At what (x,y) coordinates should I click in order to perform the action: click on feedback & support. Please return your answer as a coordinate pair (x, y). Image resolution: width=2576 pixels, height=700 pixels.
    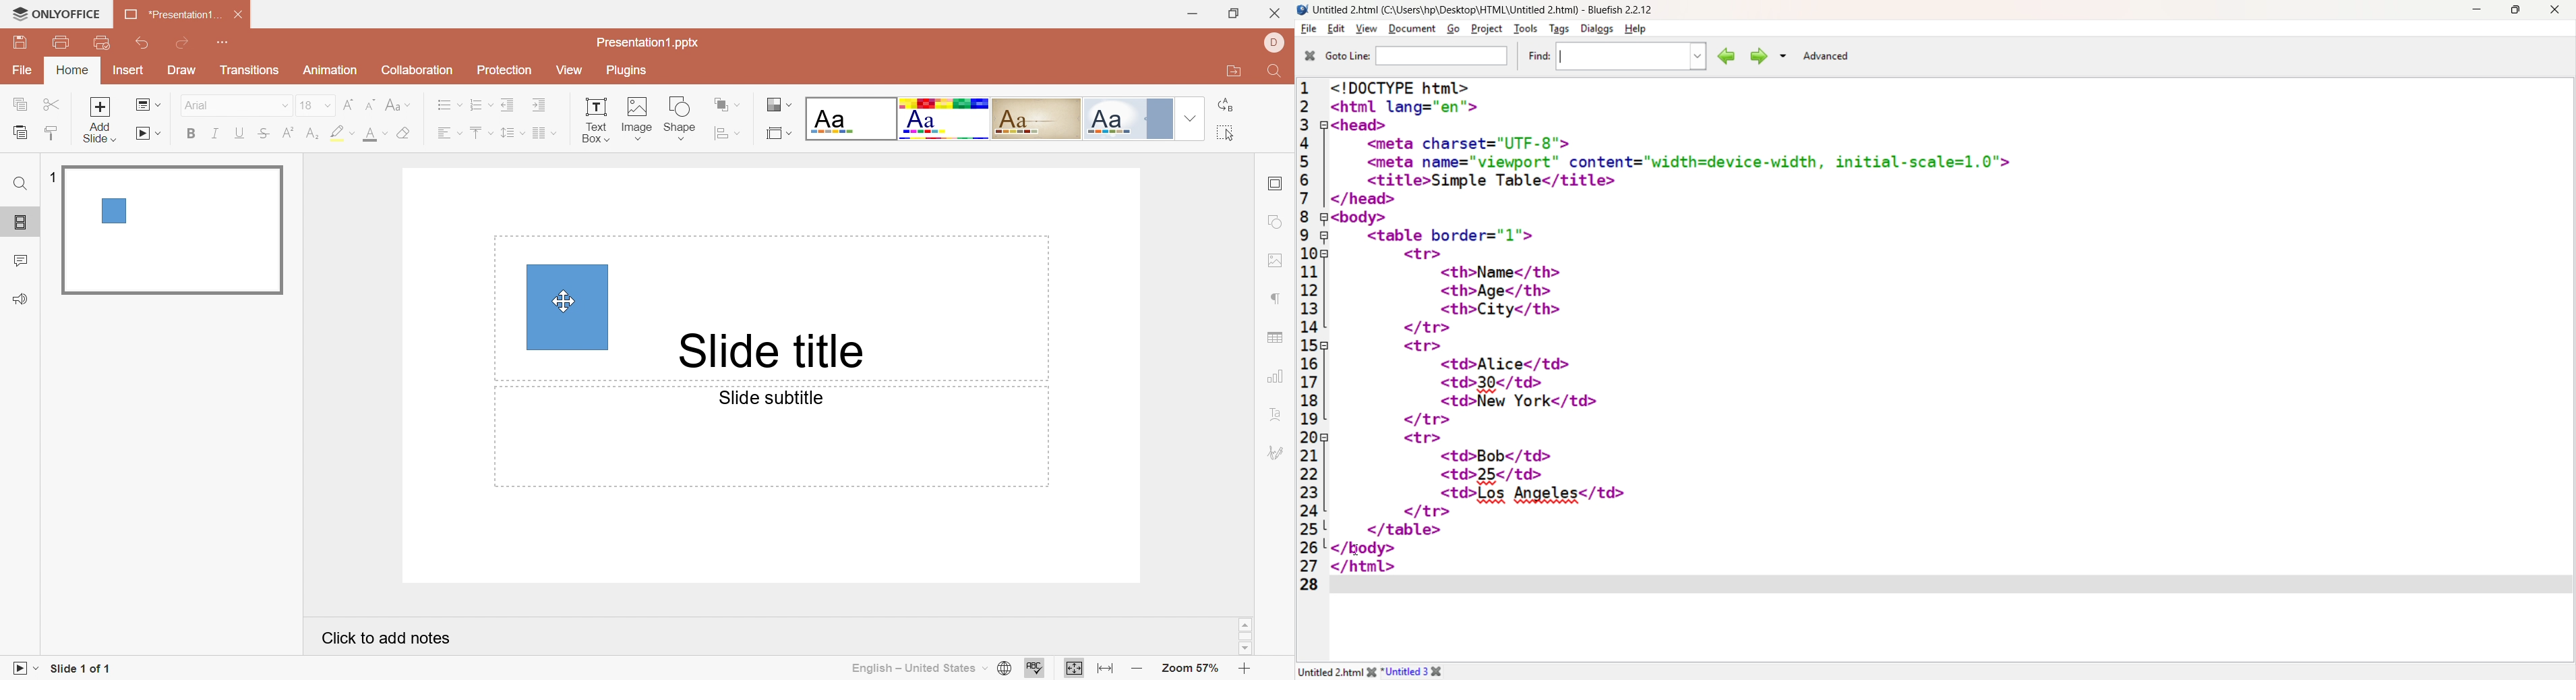
    Looking at the image, I should click on (20, 298).